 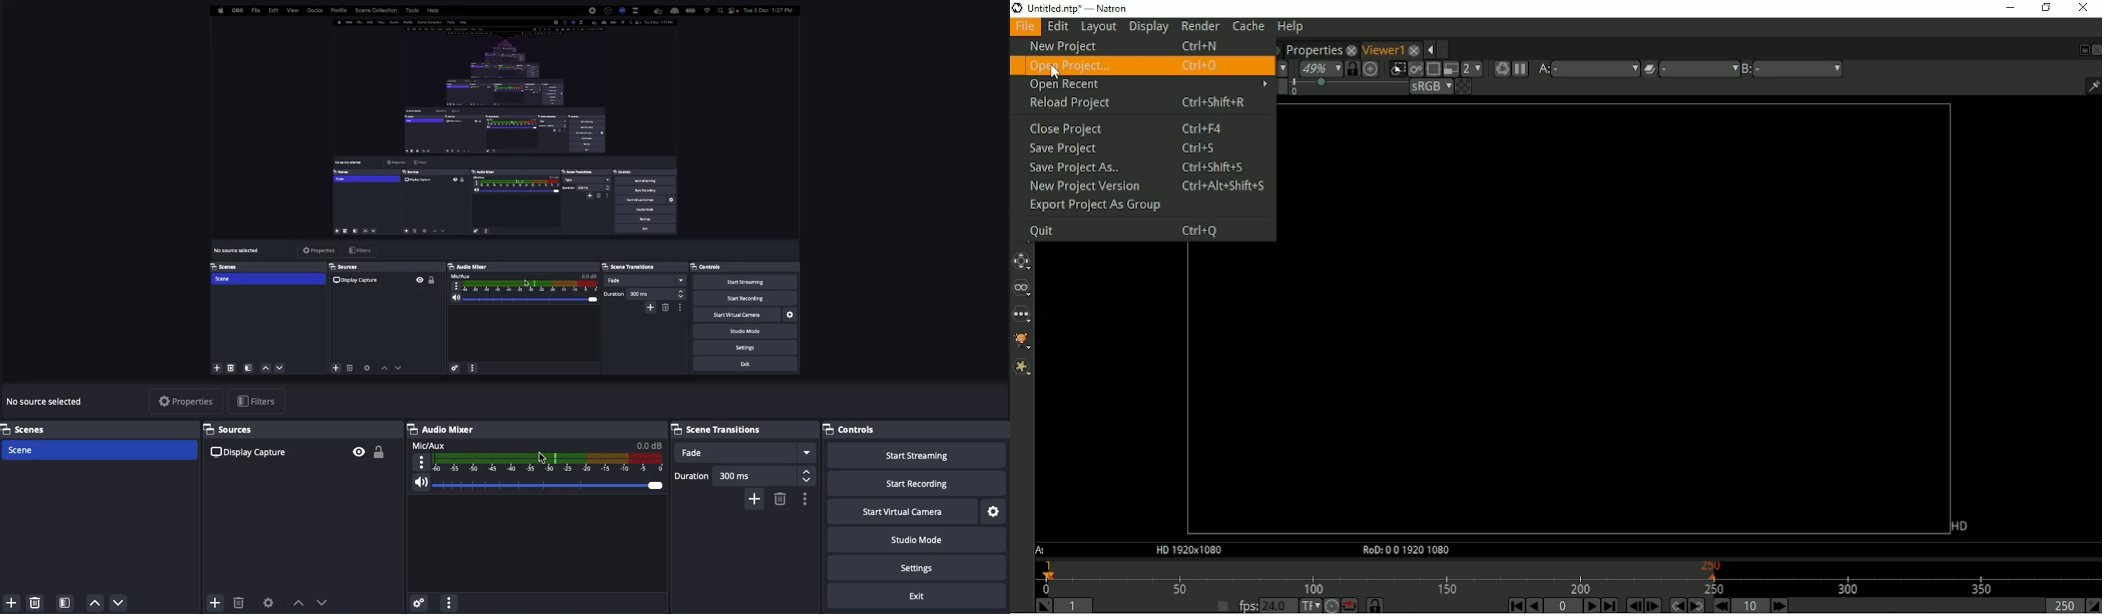 I want to click on Delete, so click(x=35, y=600).